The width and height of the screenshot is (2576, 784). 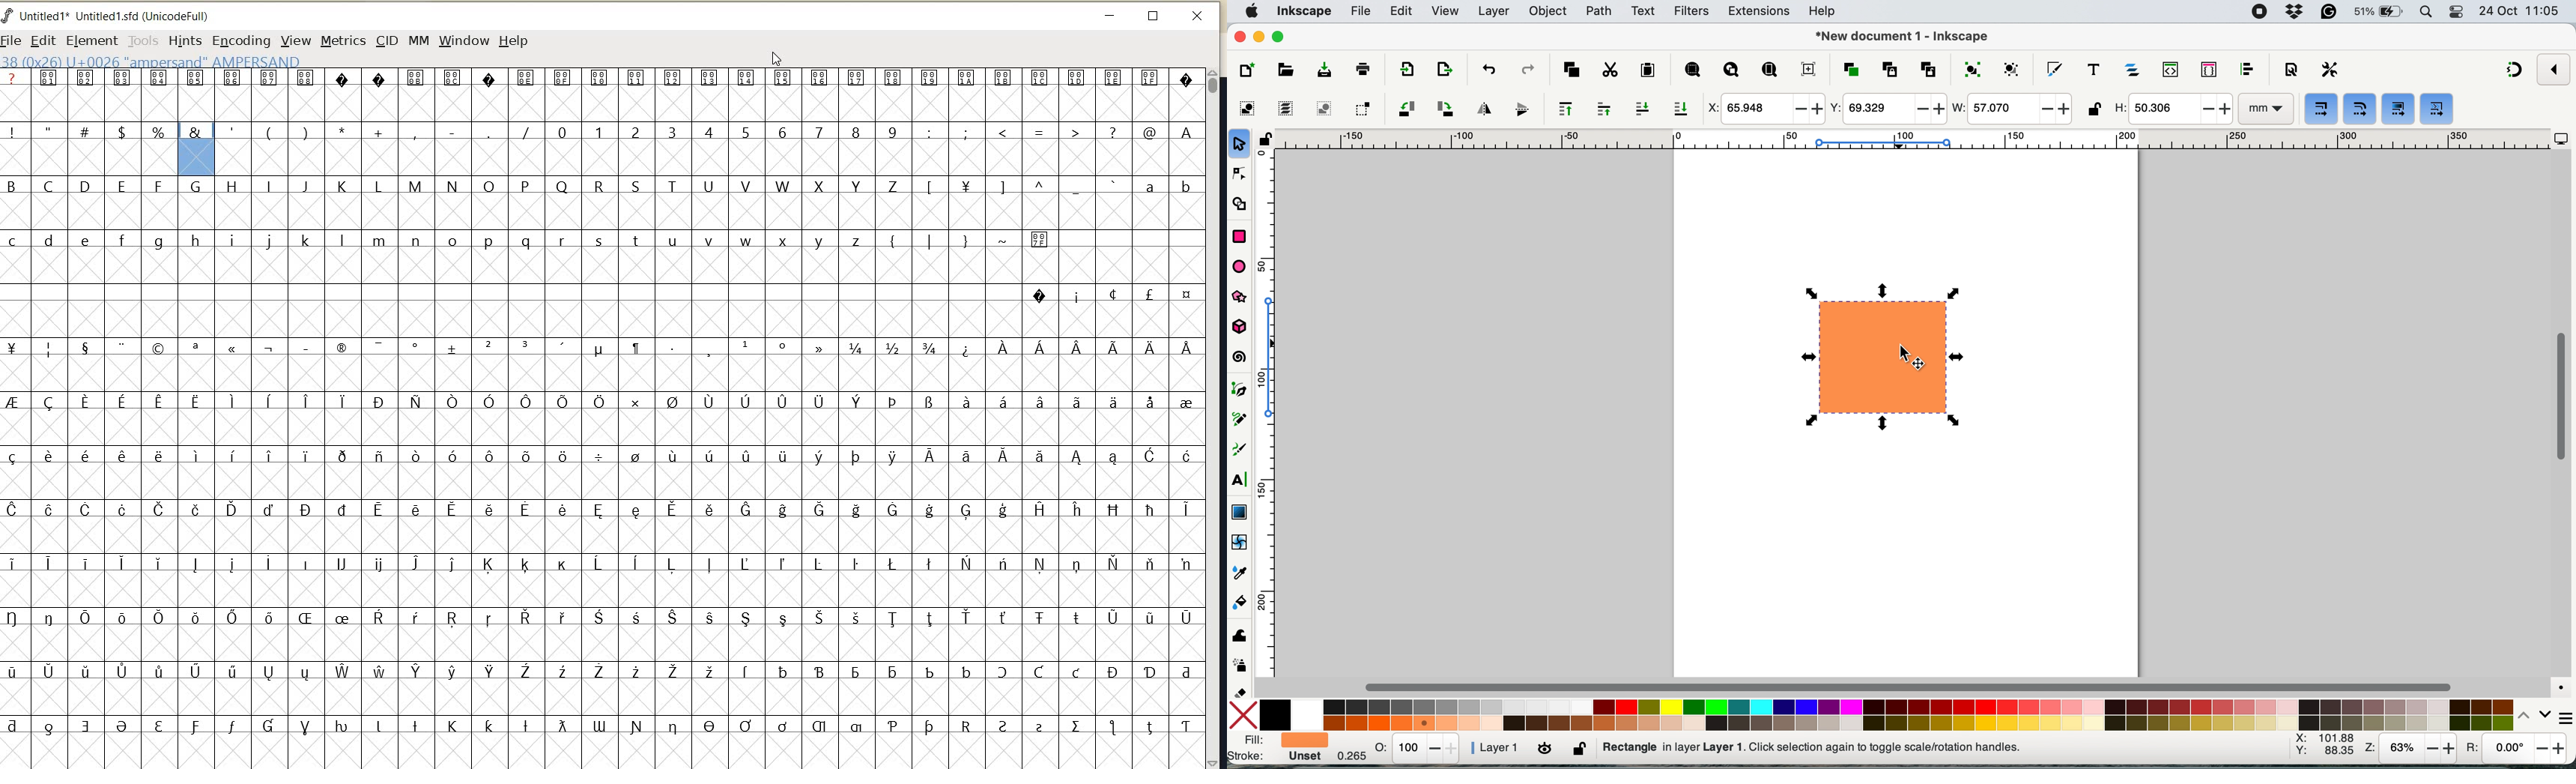 What do you see at coordinates (1599, 11) in the screenshot?
I see `path` at bounding box center [1599, 11].